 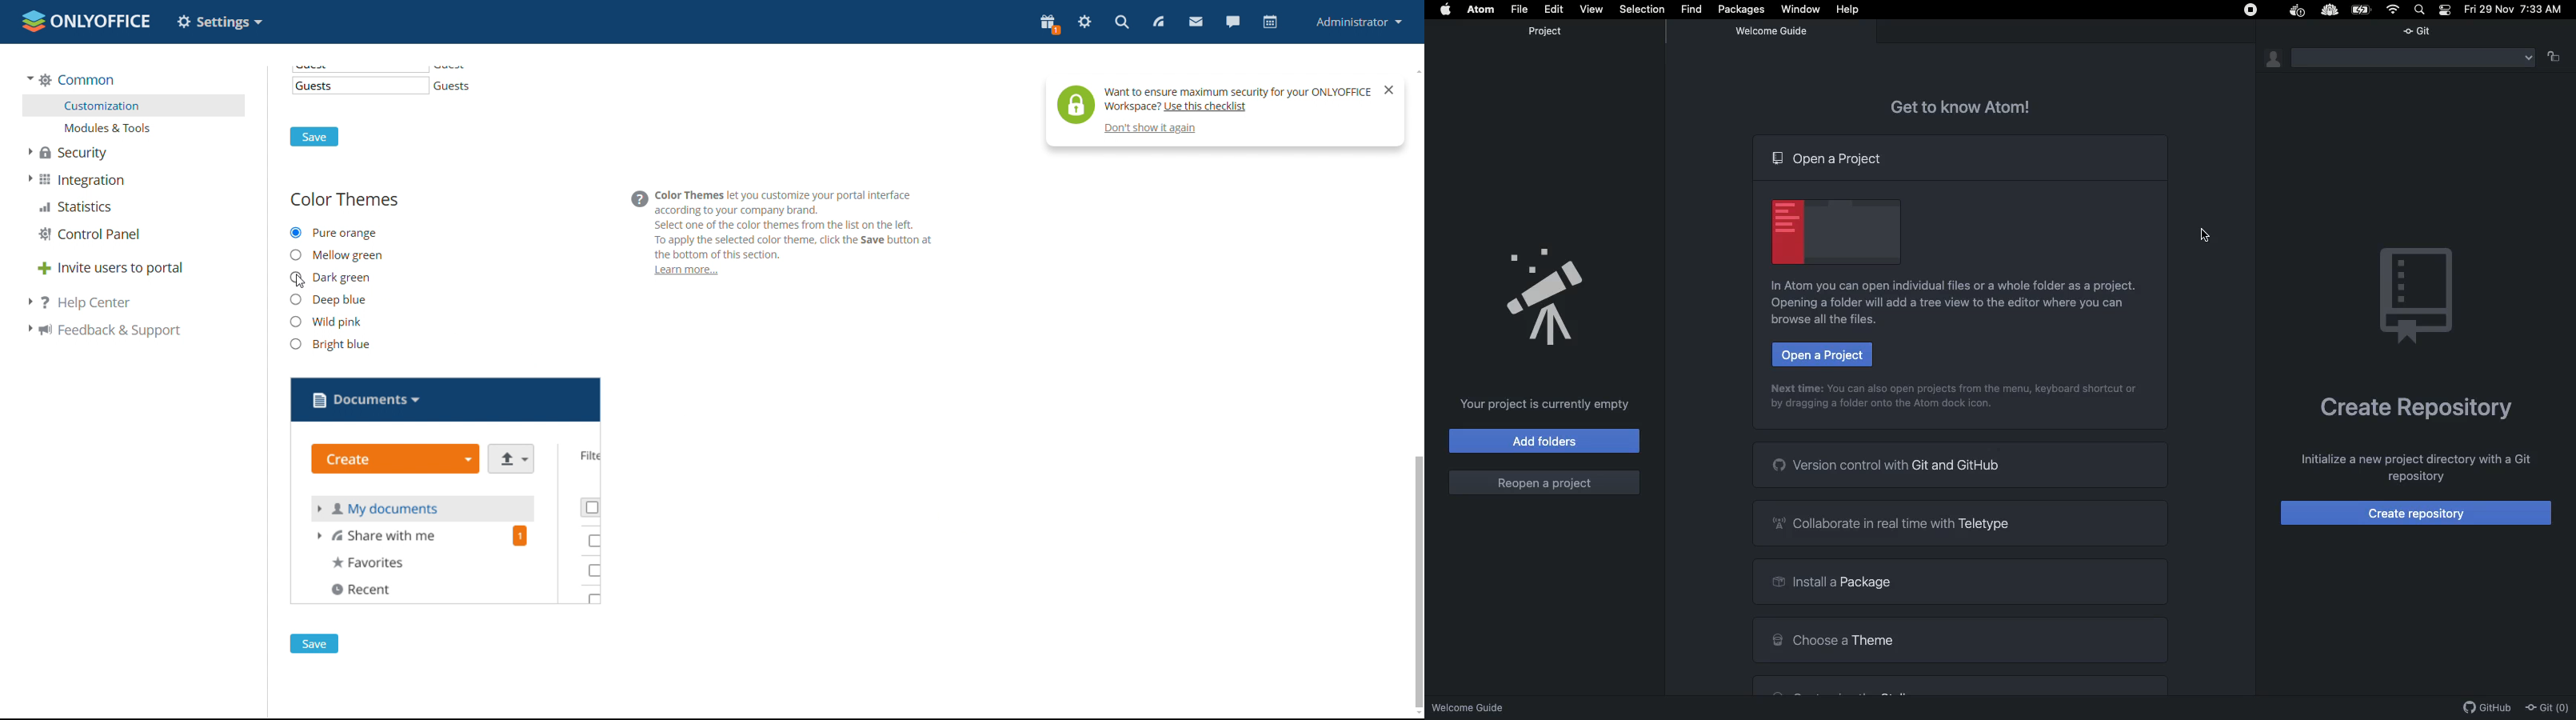 I want to click on Git identity , so click(x=2275, y=60).